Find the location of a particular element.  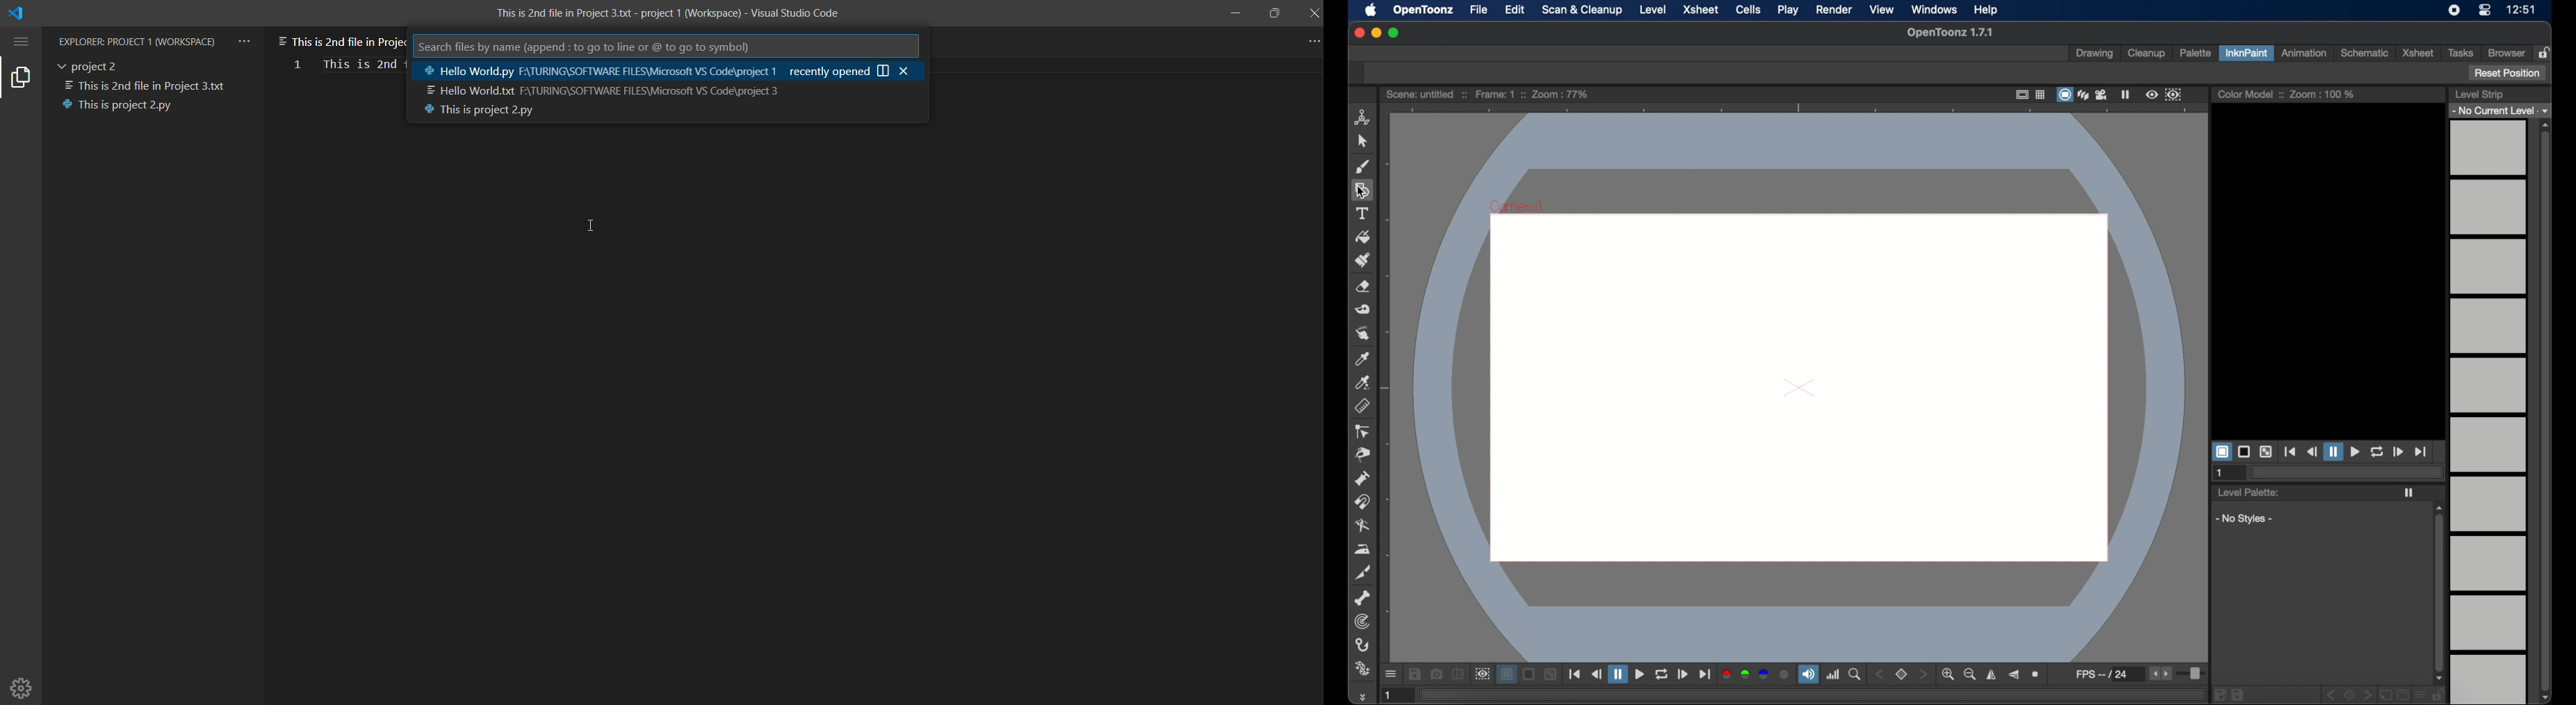

OpenToonz 1.7.1 is located at coordinates (1950, 33).